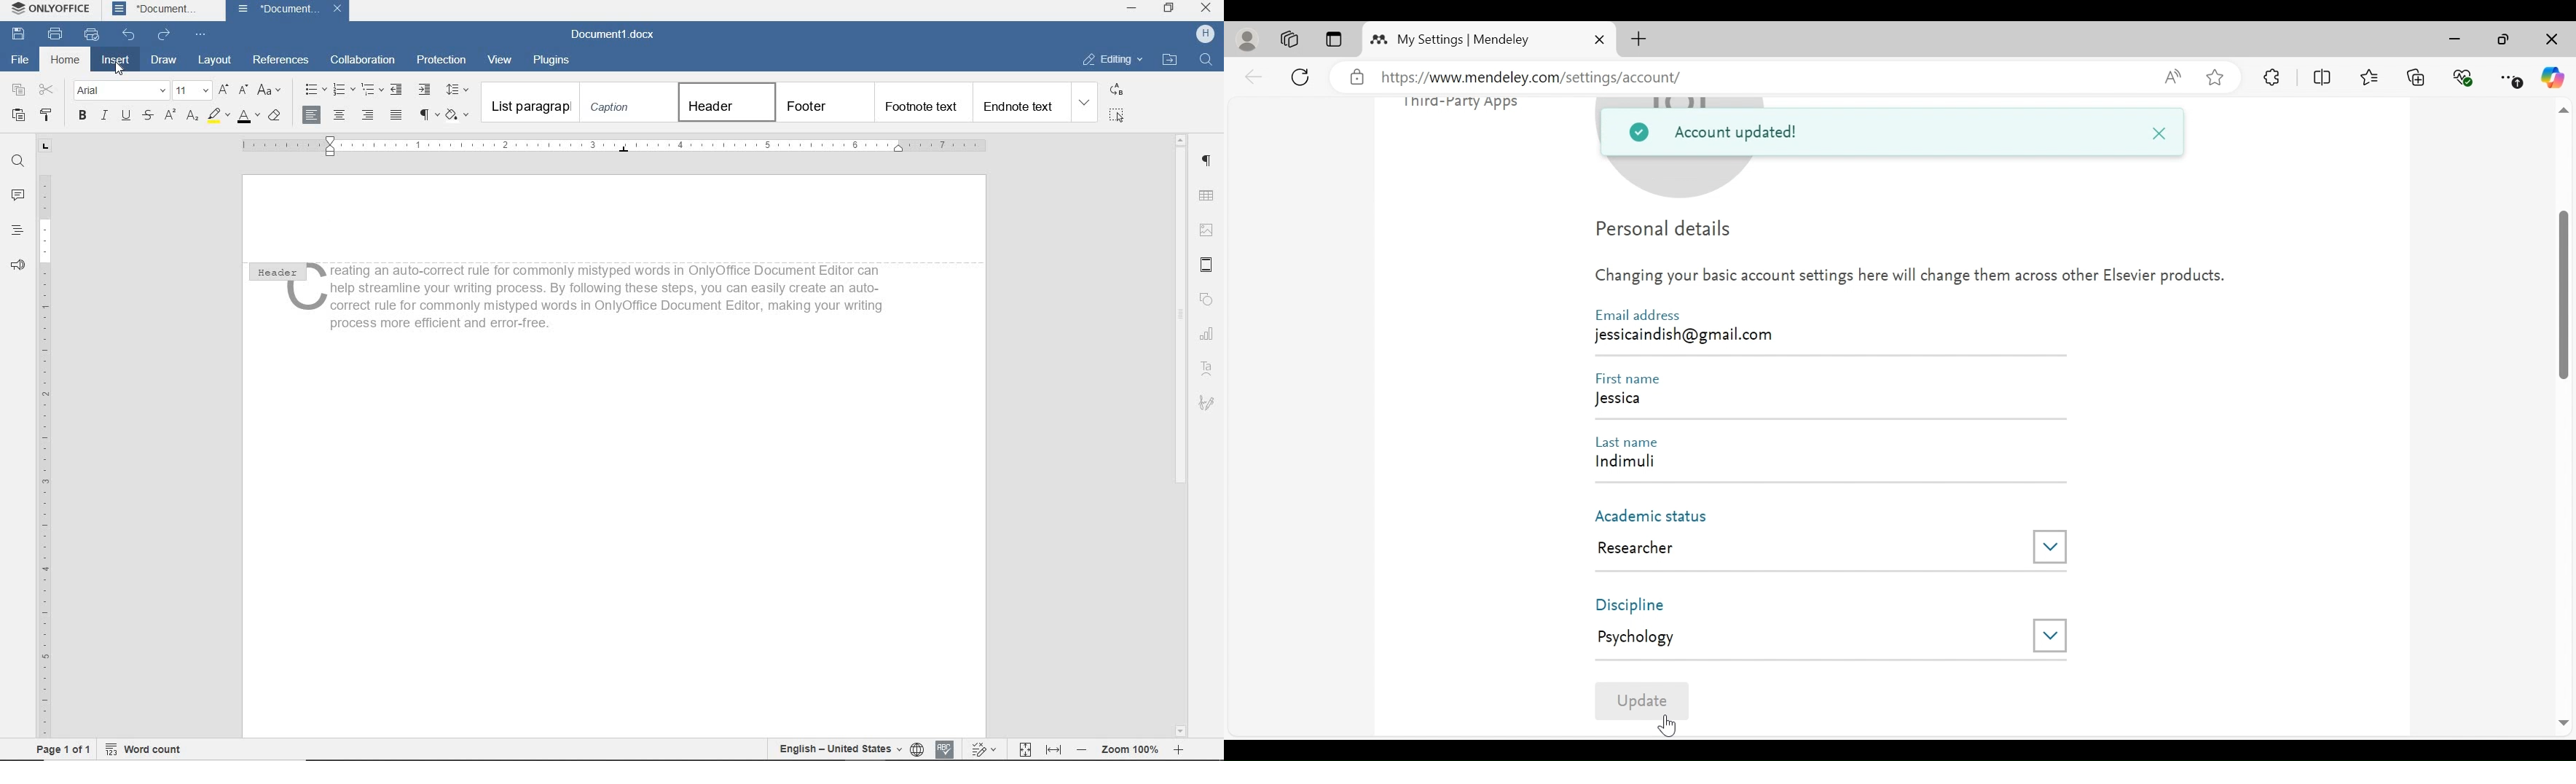 The height and width of the screenshot is (784, 2576). Describe the element at coordinates (18, 263) in the screenshot. I see `FEEDBACK & SUPPORT` at that location.